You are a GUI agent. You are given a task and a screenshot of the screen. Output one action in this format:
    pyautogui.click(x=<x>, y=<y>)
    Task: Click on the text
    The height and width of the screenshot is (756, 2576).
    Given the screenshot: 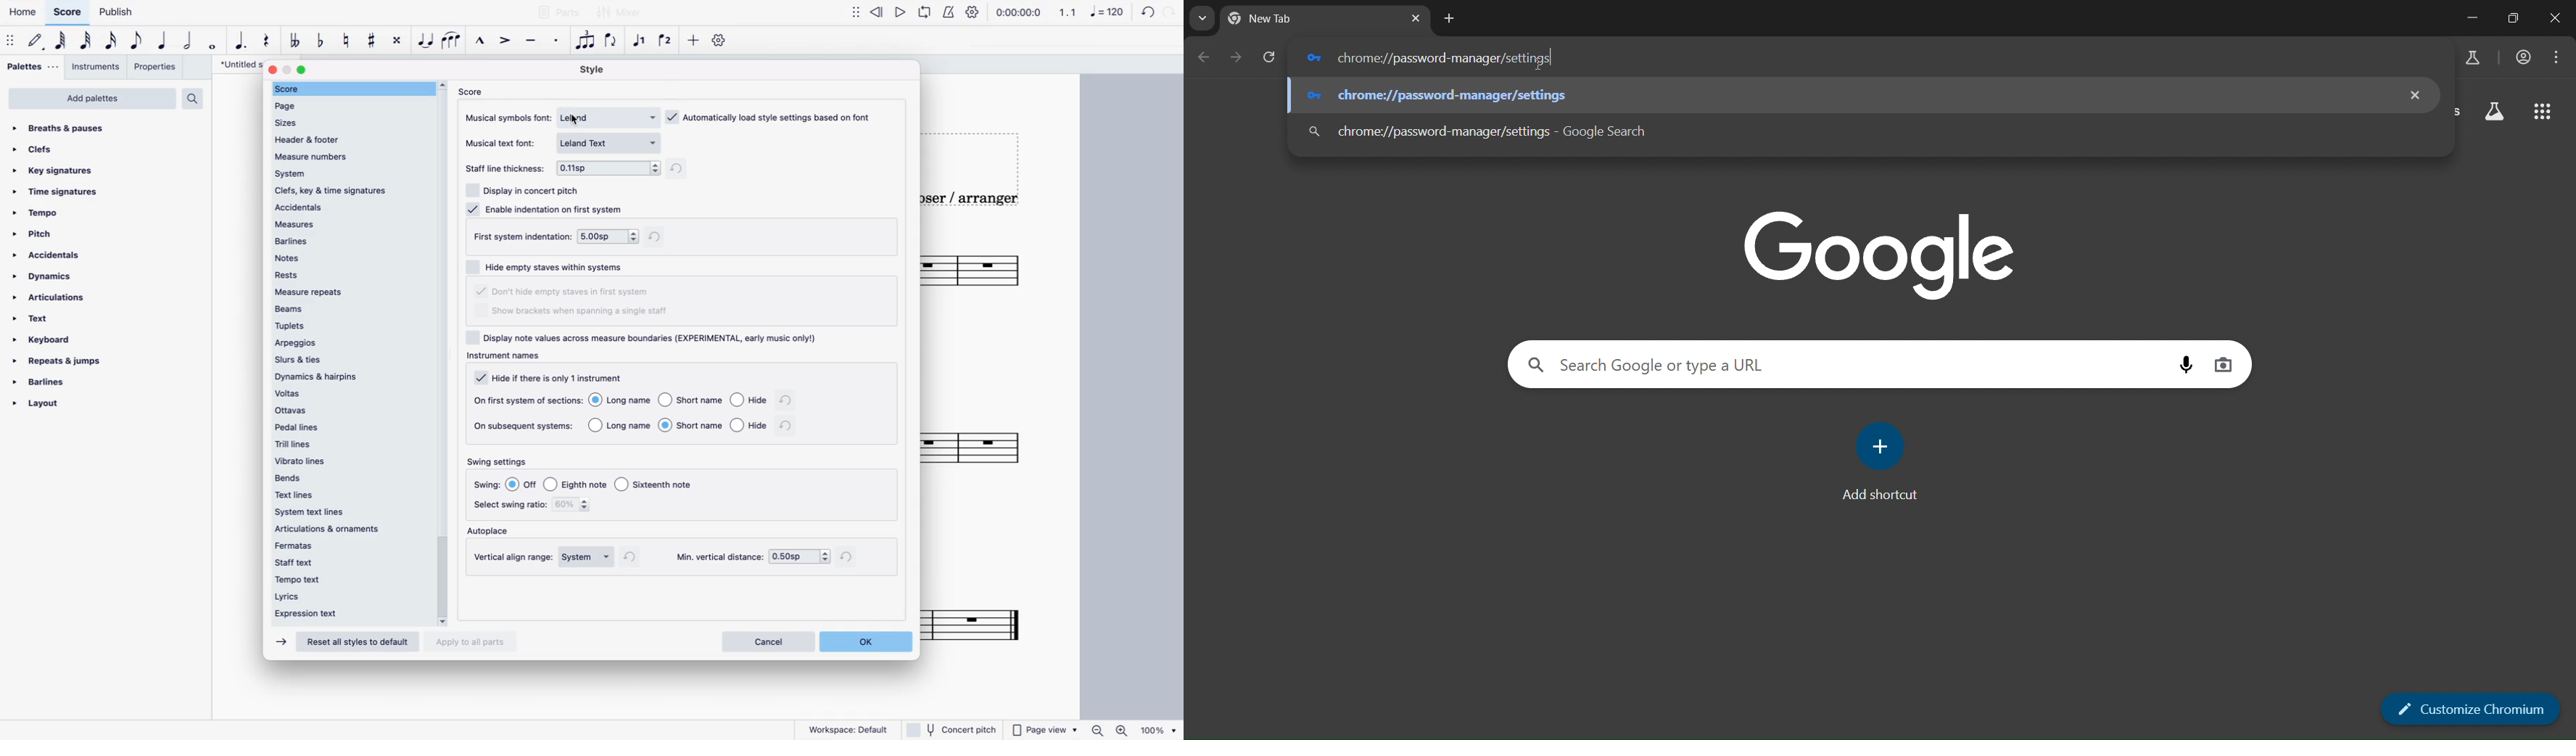 What is the action you would take?
    pyautogui.click(x=38, y=319)
    